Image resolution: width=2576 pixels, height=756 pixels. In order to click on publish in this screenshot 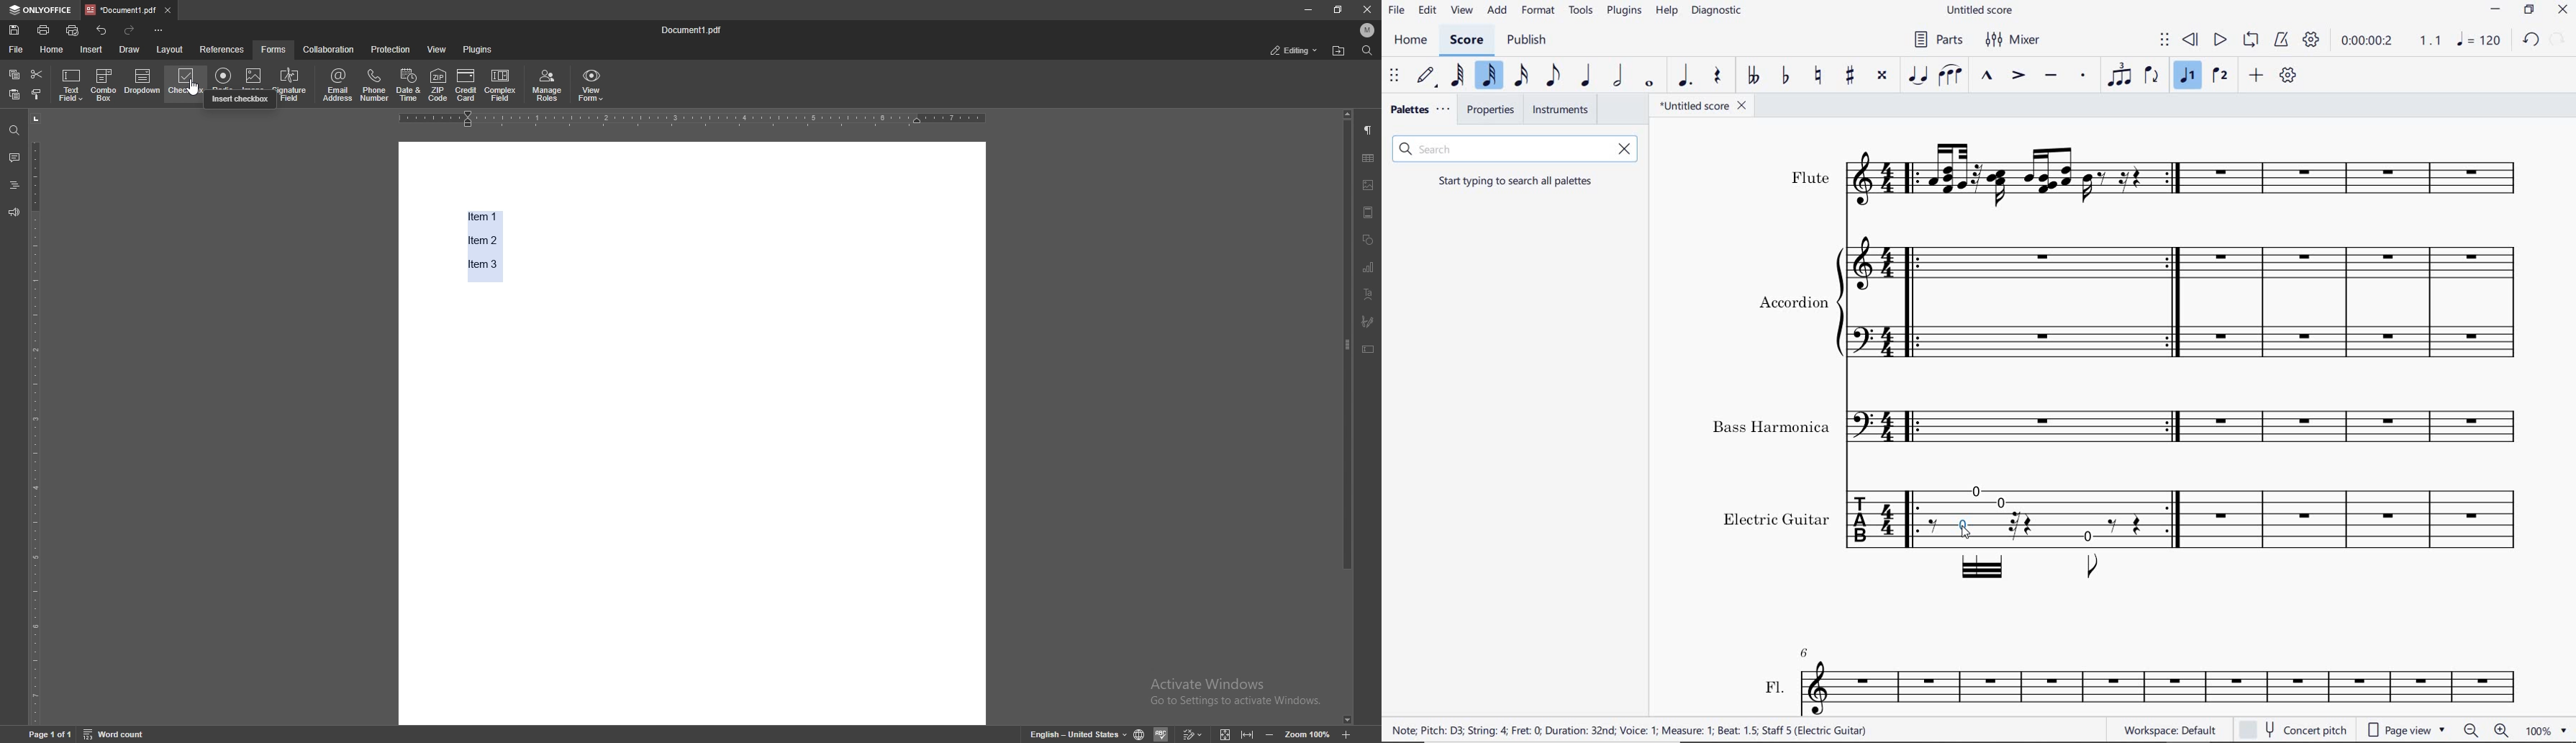, I will do `click(1527, 40)`.